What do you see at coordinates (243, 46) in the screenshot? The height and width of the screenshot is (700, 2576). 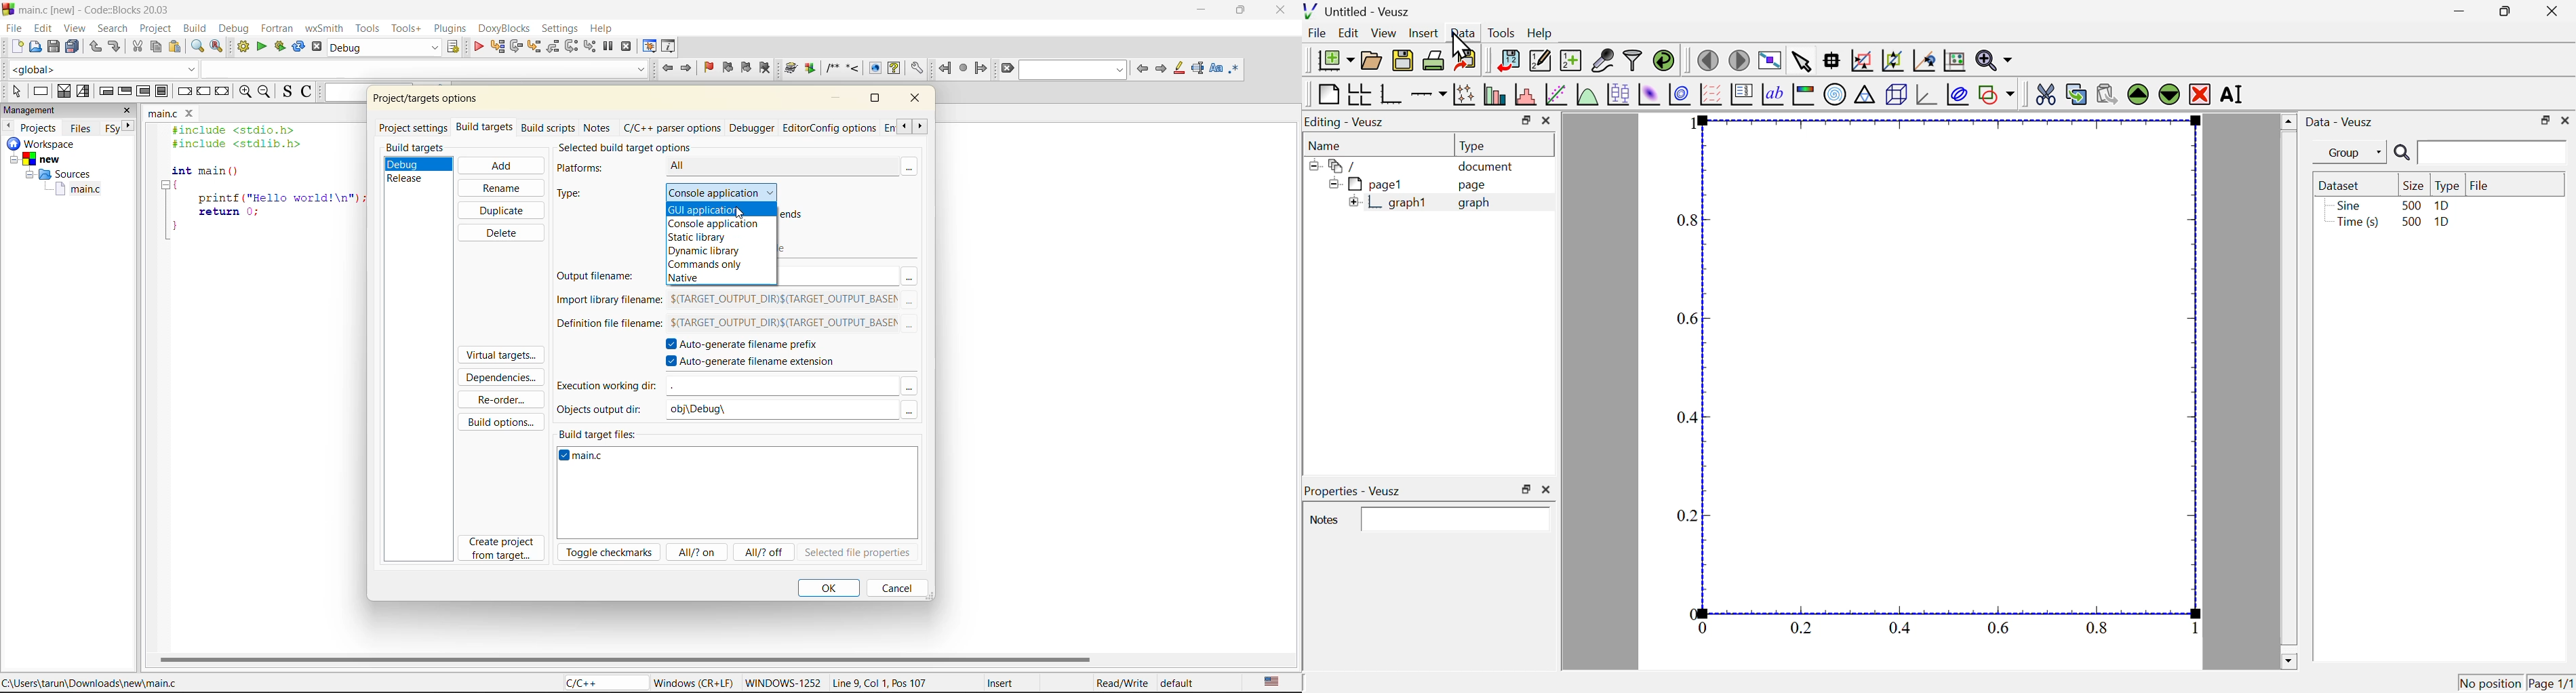 I see `build` at bounding box center [243, 46].